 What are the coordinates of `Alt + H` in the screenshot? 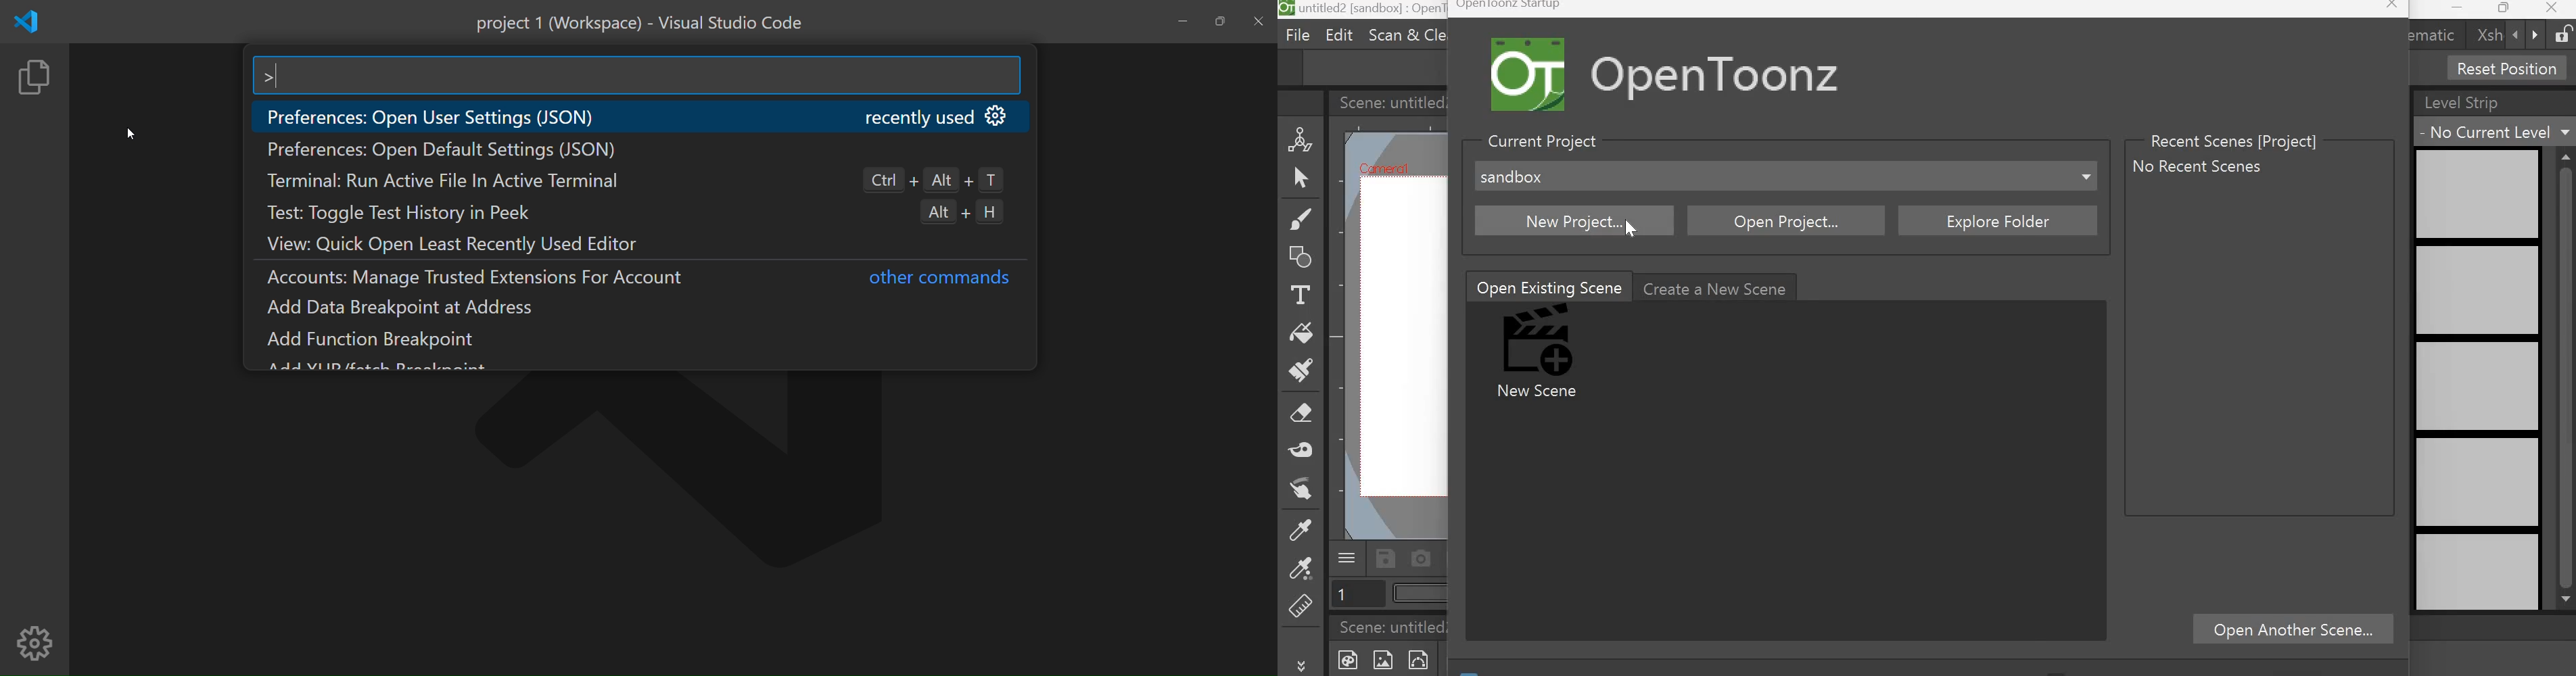 It's located at (975, 212).